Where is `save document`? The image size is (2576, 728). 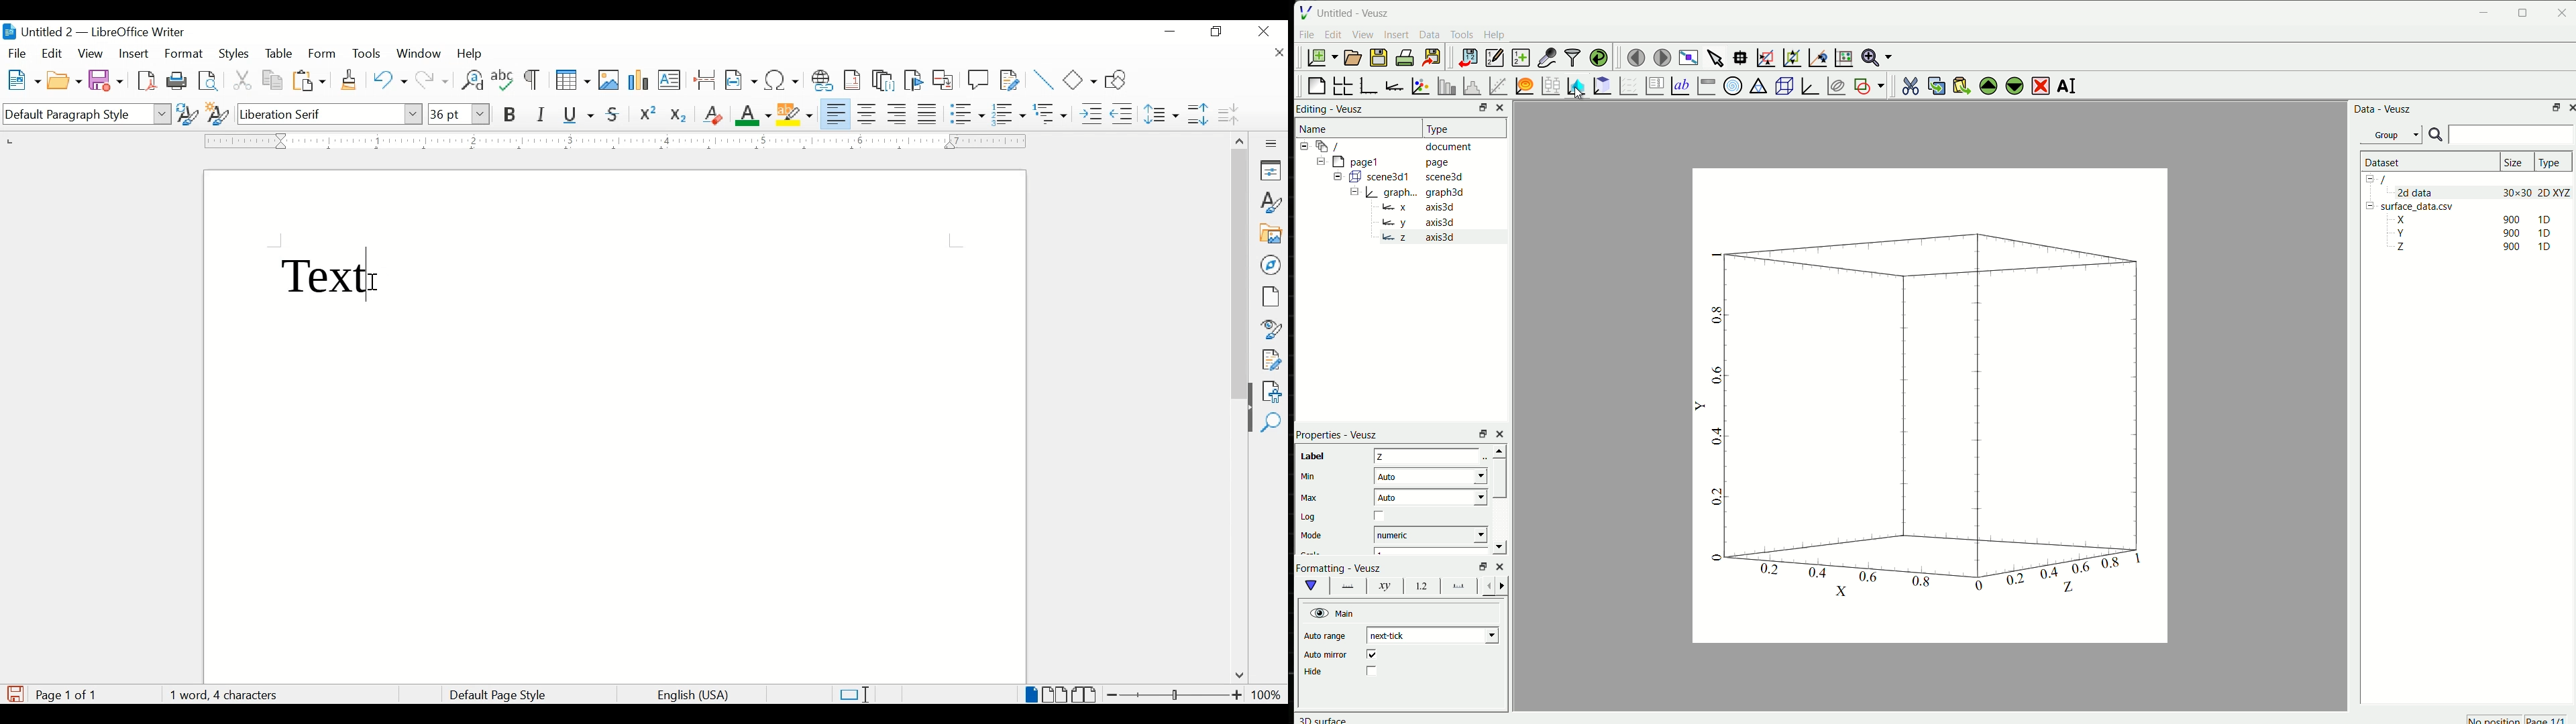 save document is located at coordinates (15, 694).